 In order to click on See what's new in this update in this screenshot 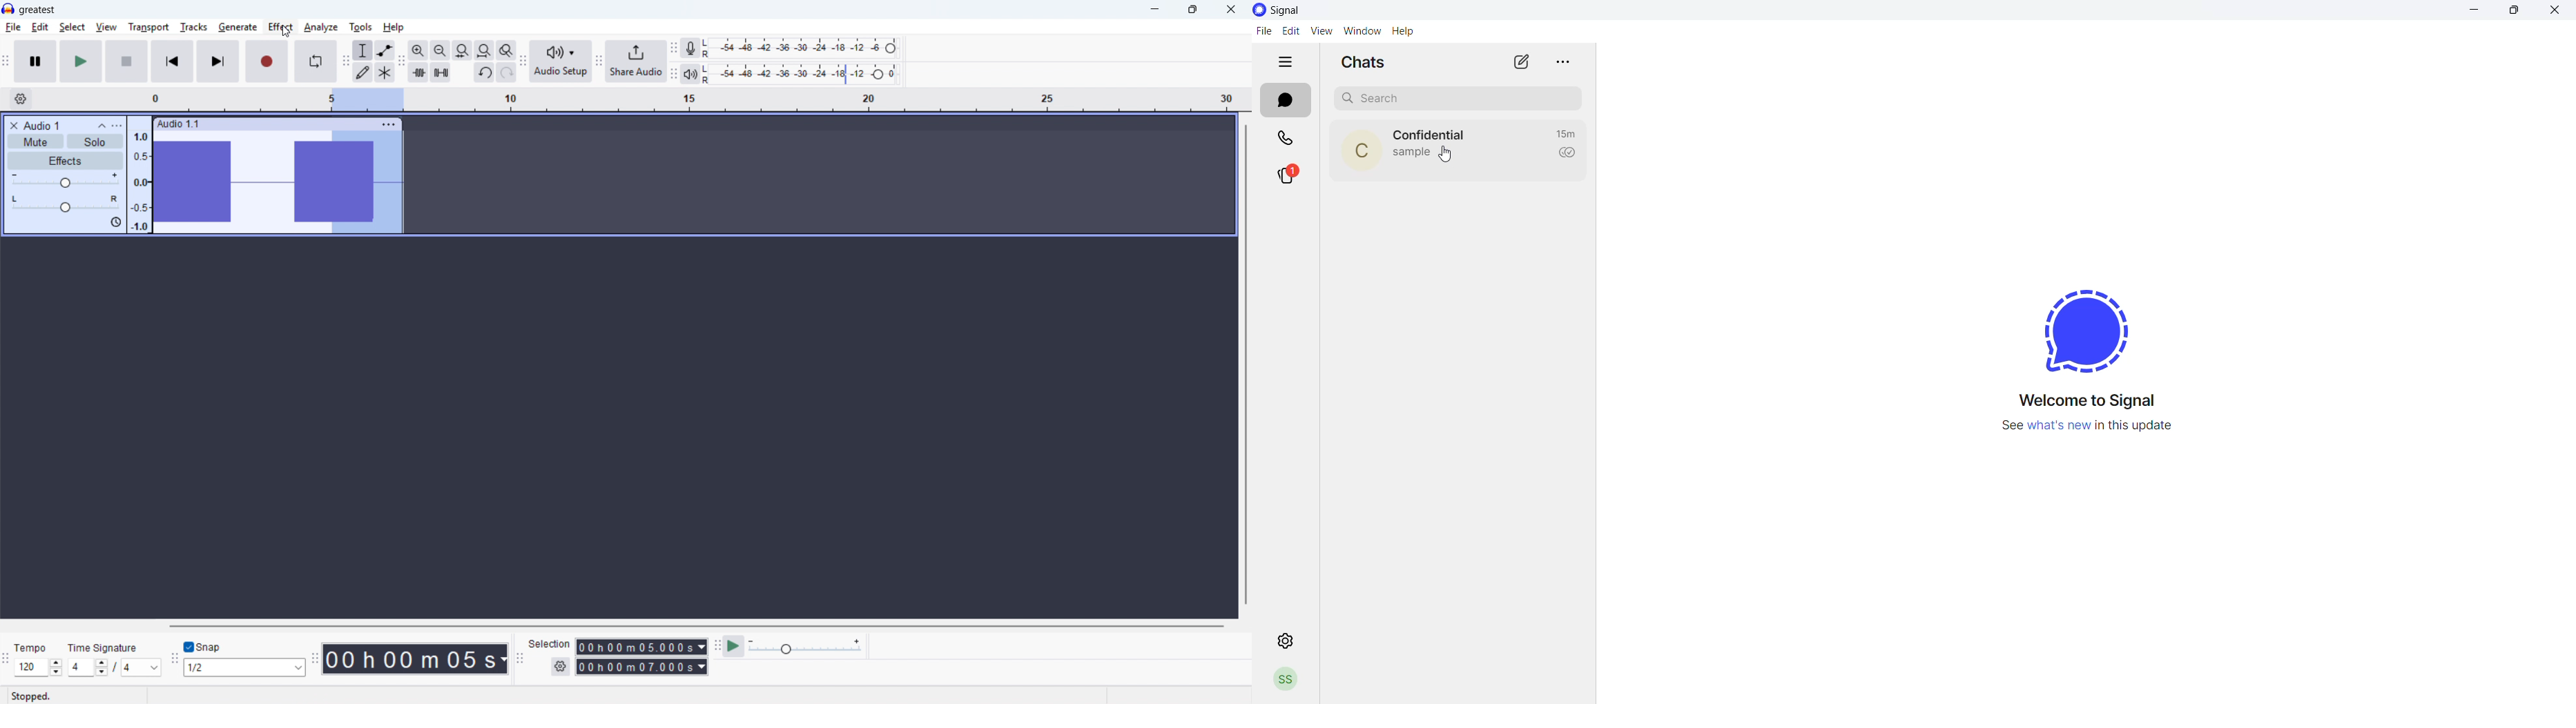, I will do `click(2090, 427)`.